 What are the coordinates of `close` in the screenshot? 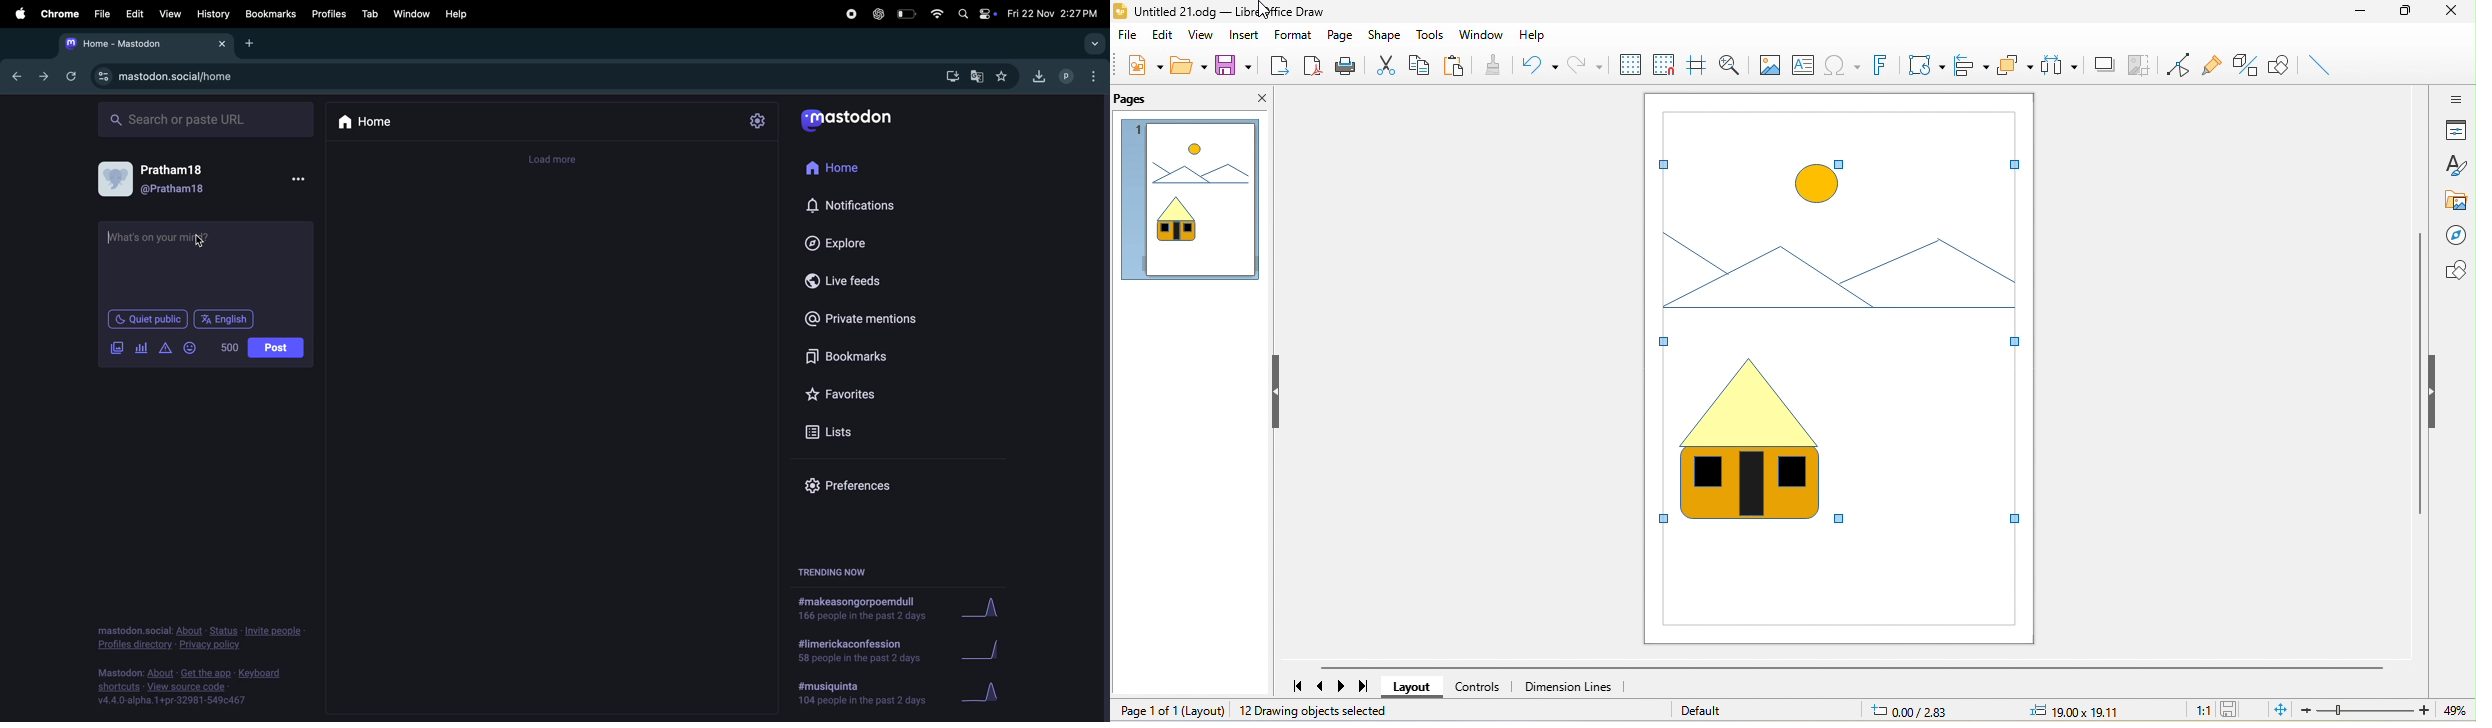 It's located at (2448, 12).